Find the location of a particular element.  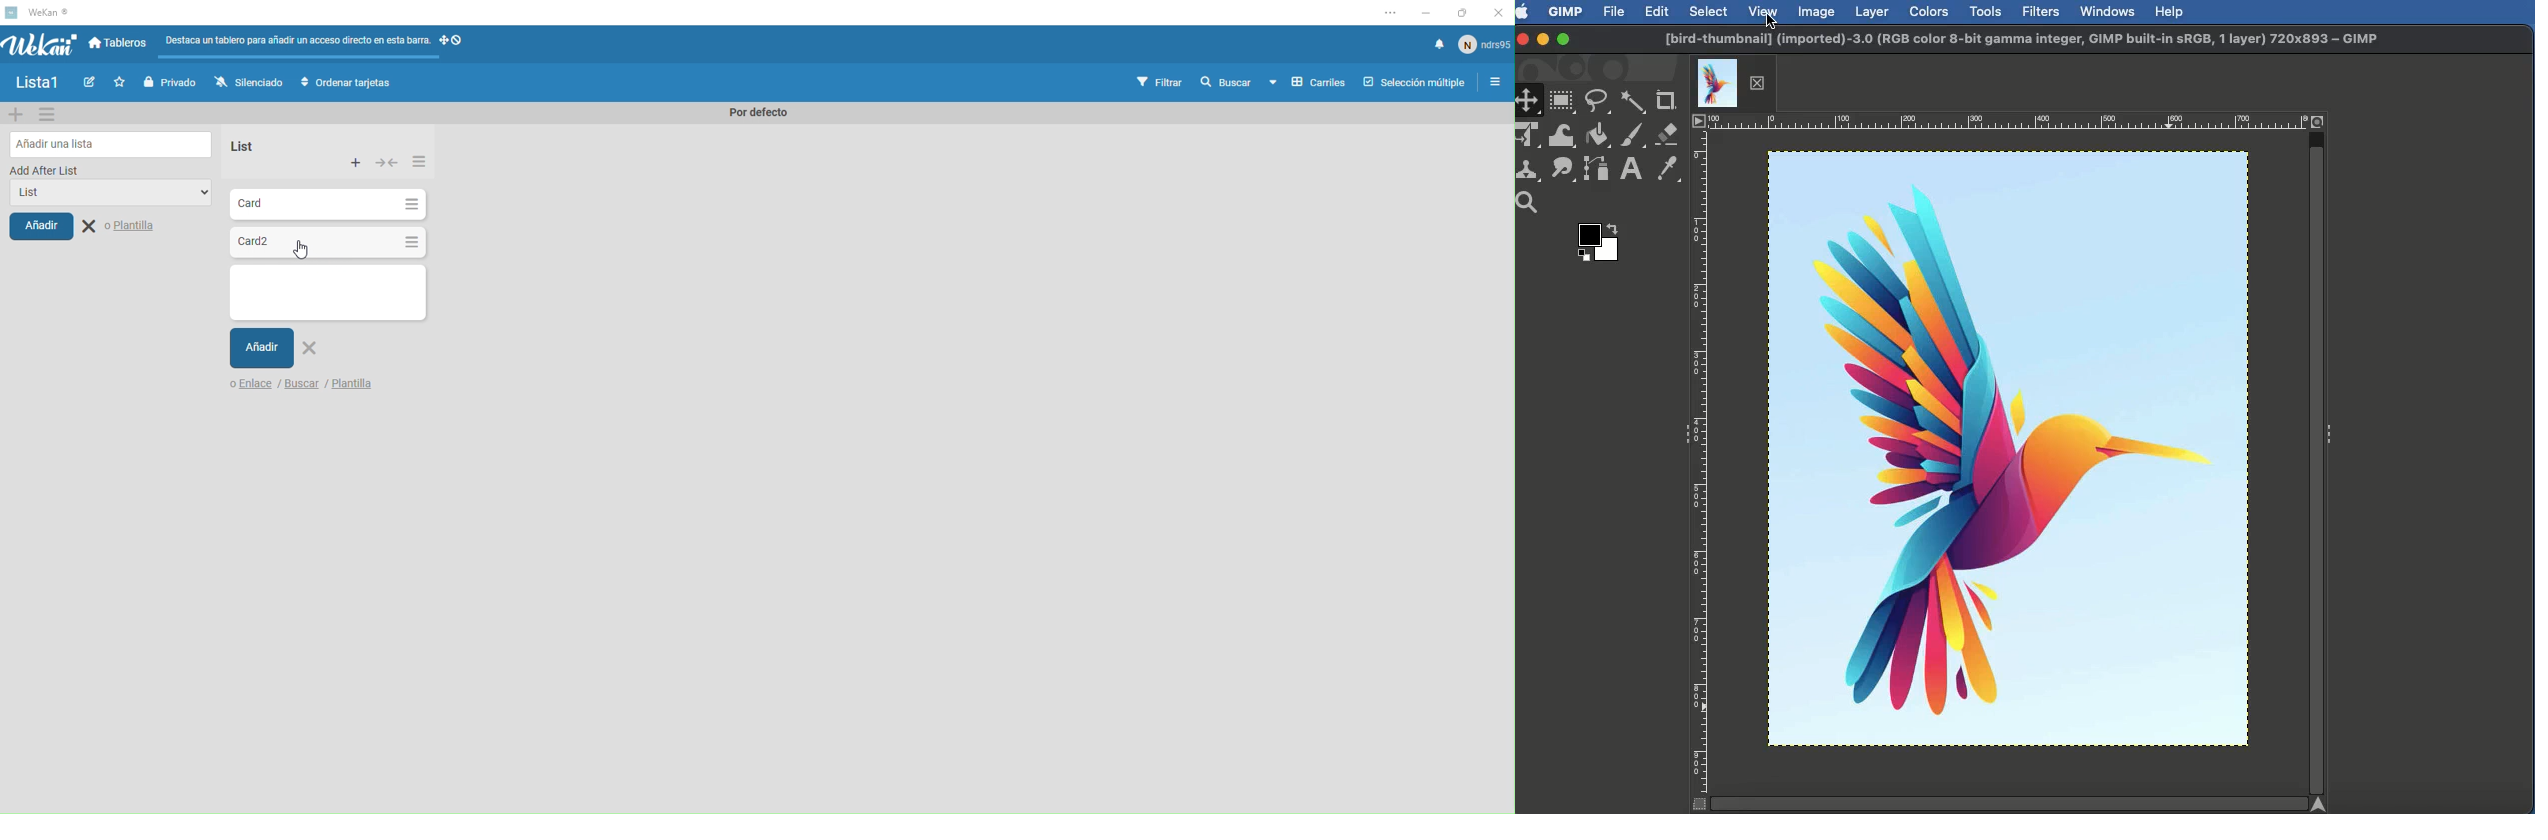

Color picker is located at coordinates (1666, 170).